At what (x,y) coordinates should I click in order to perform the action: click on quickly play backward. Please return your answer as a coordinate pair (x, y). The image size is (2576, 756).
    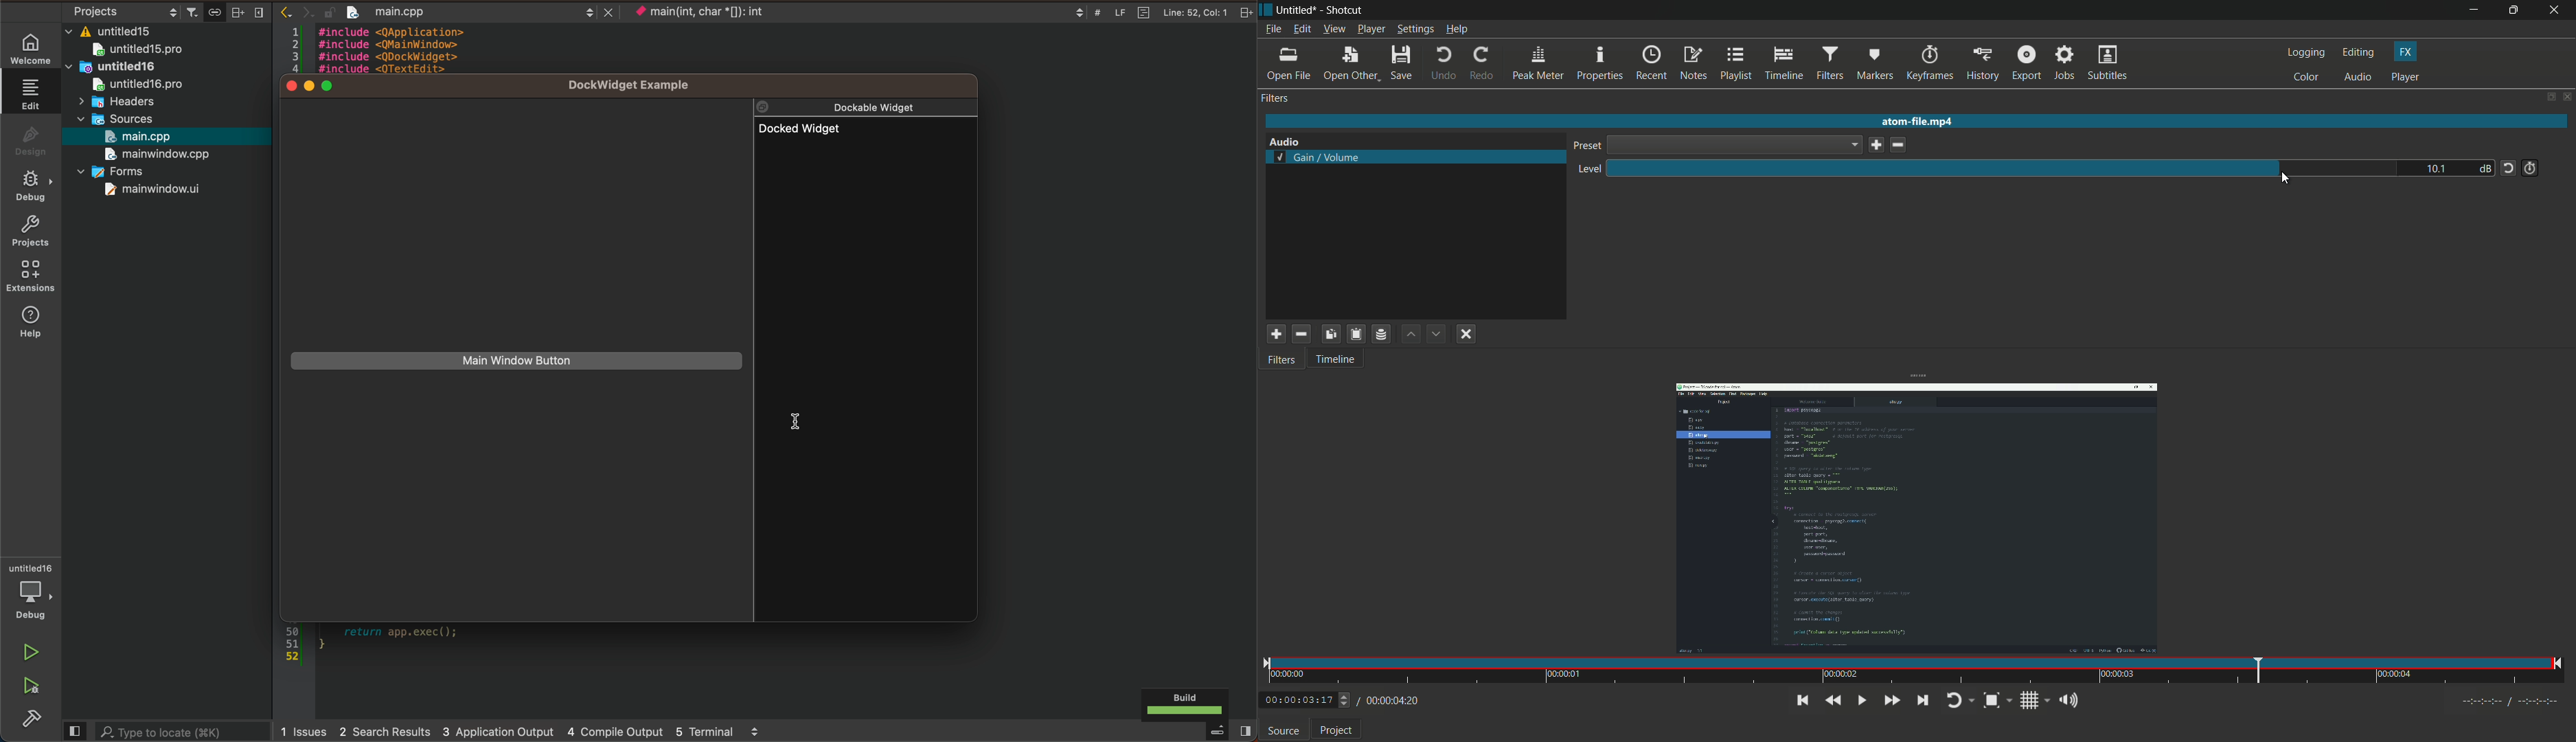
    Looking at the image, I should click on (1832, 701).